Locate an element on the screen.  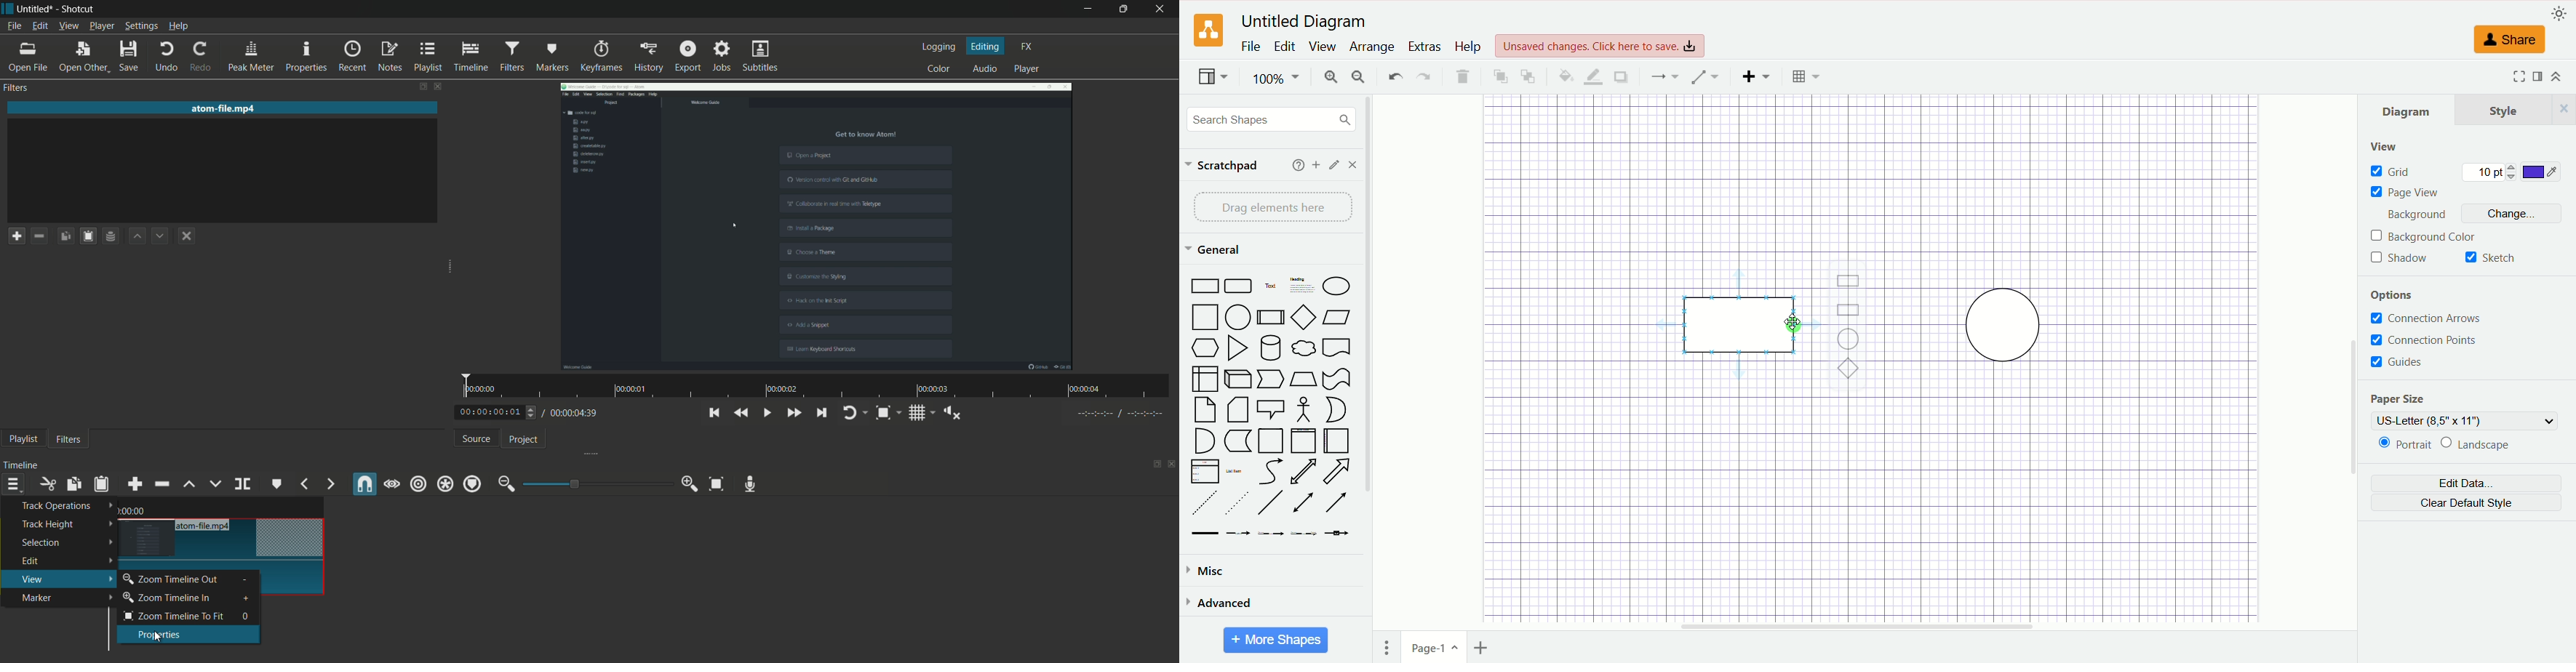
close app is located at coordinates (1161, 9).